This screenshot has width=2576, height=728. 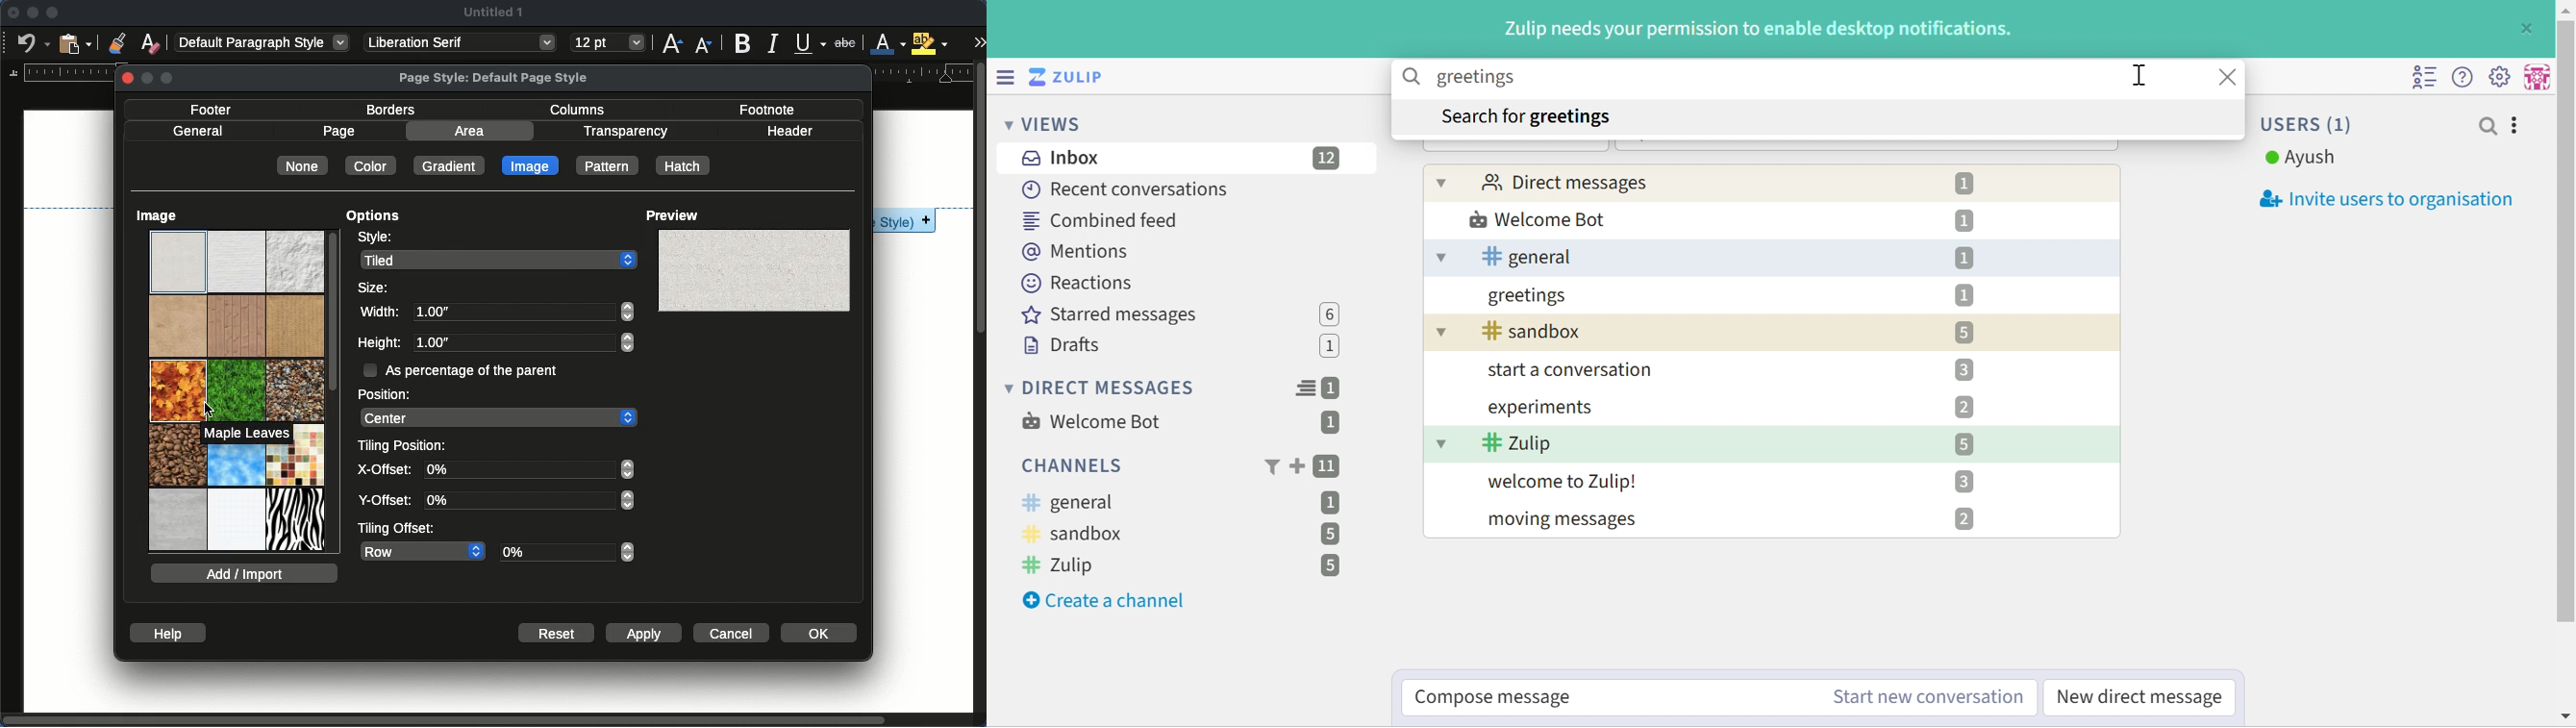 What do you see at coordinates (684, 164) in the screenshot?
I see `hatch` at bounding box center [684, 164].